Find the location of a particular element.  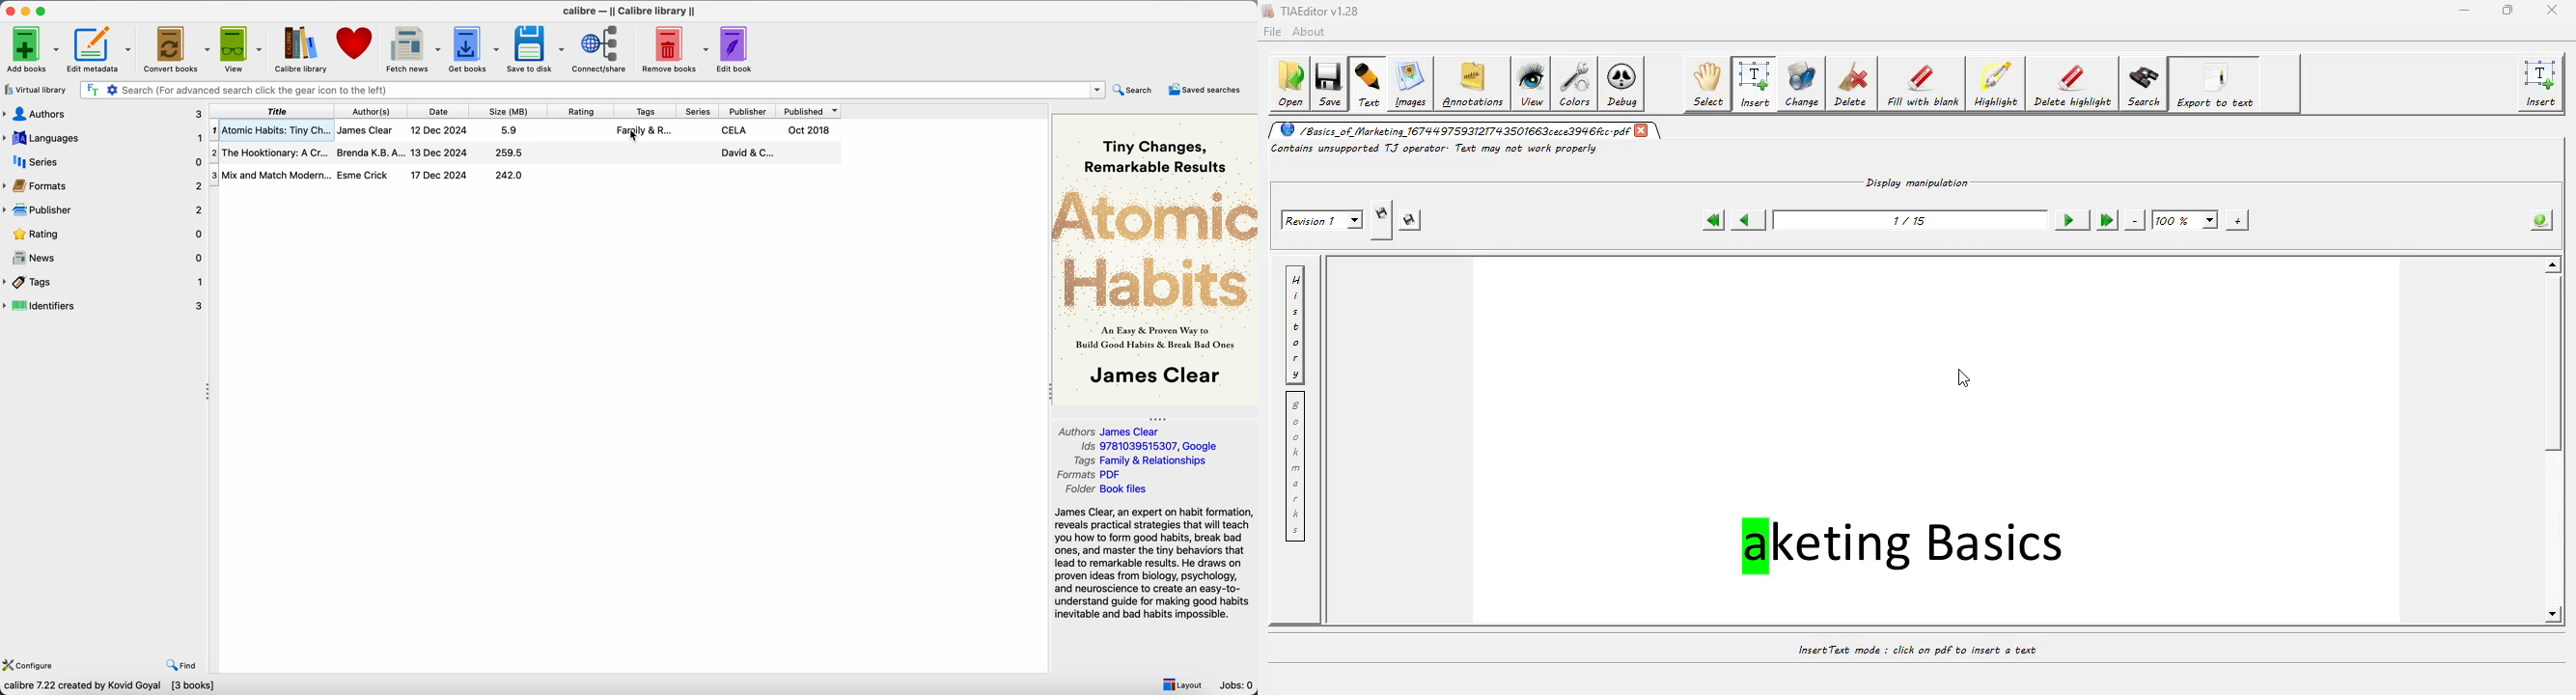

Formats PDF is located at coordinates (1092, 474).